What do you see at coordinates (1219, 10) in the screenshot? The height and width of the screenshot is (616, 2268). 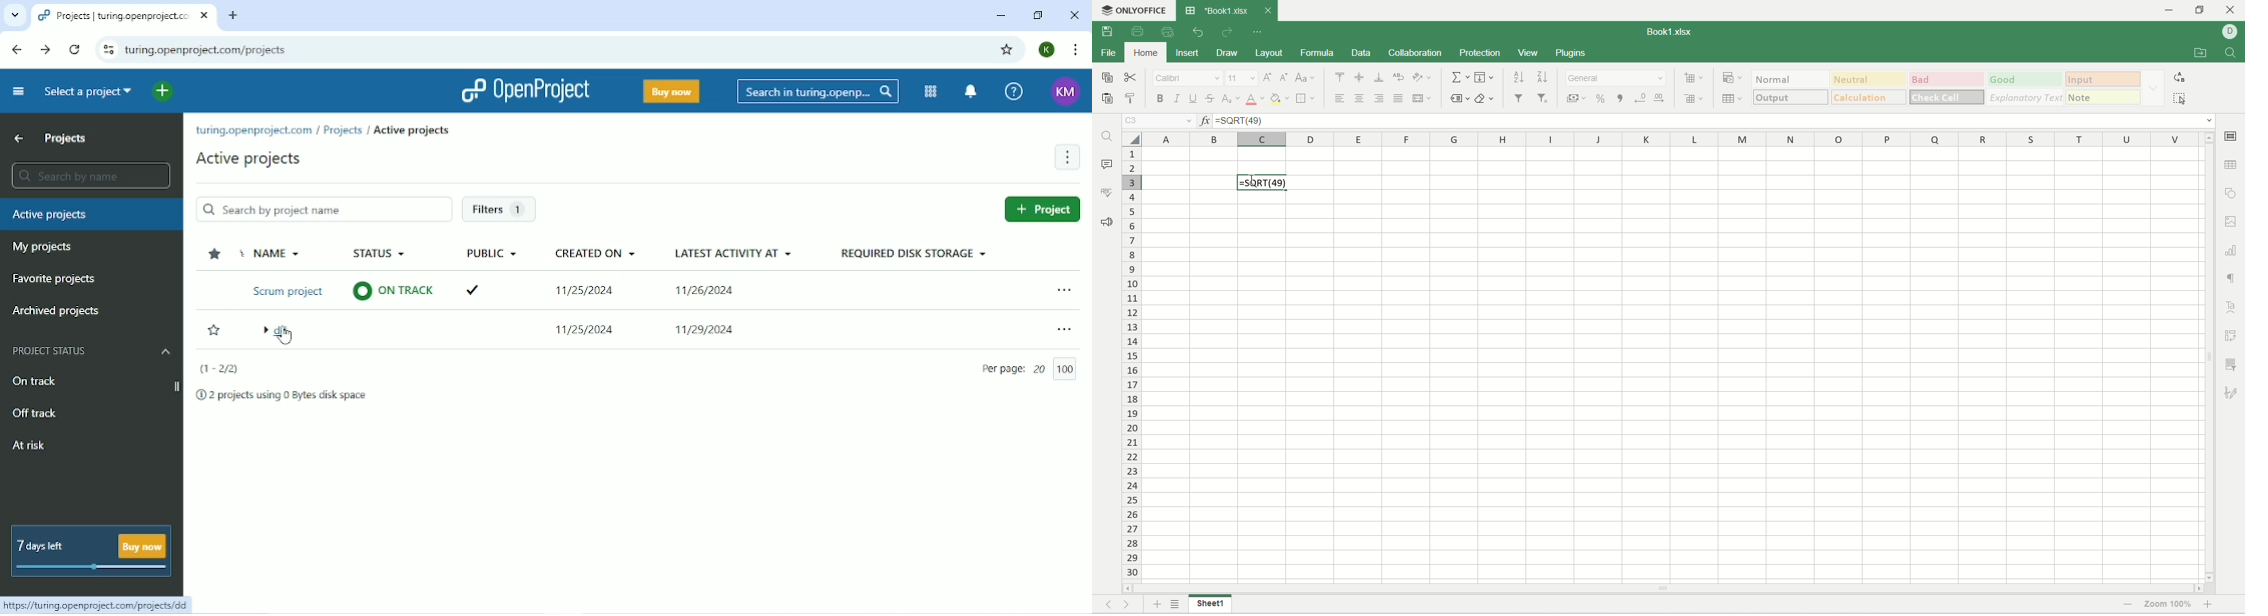 I see `workbook tab` at bounding box center [1219, 10].